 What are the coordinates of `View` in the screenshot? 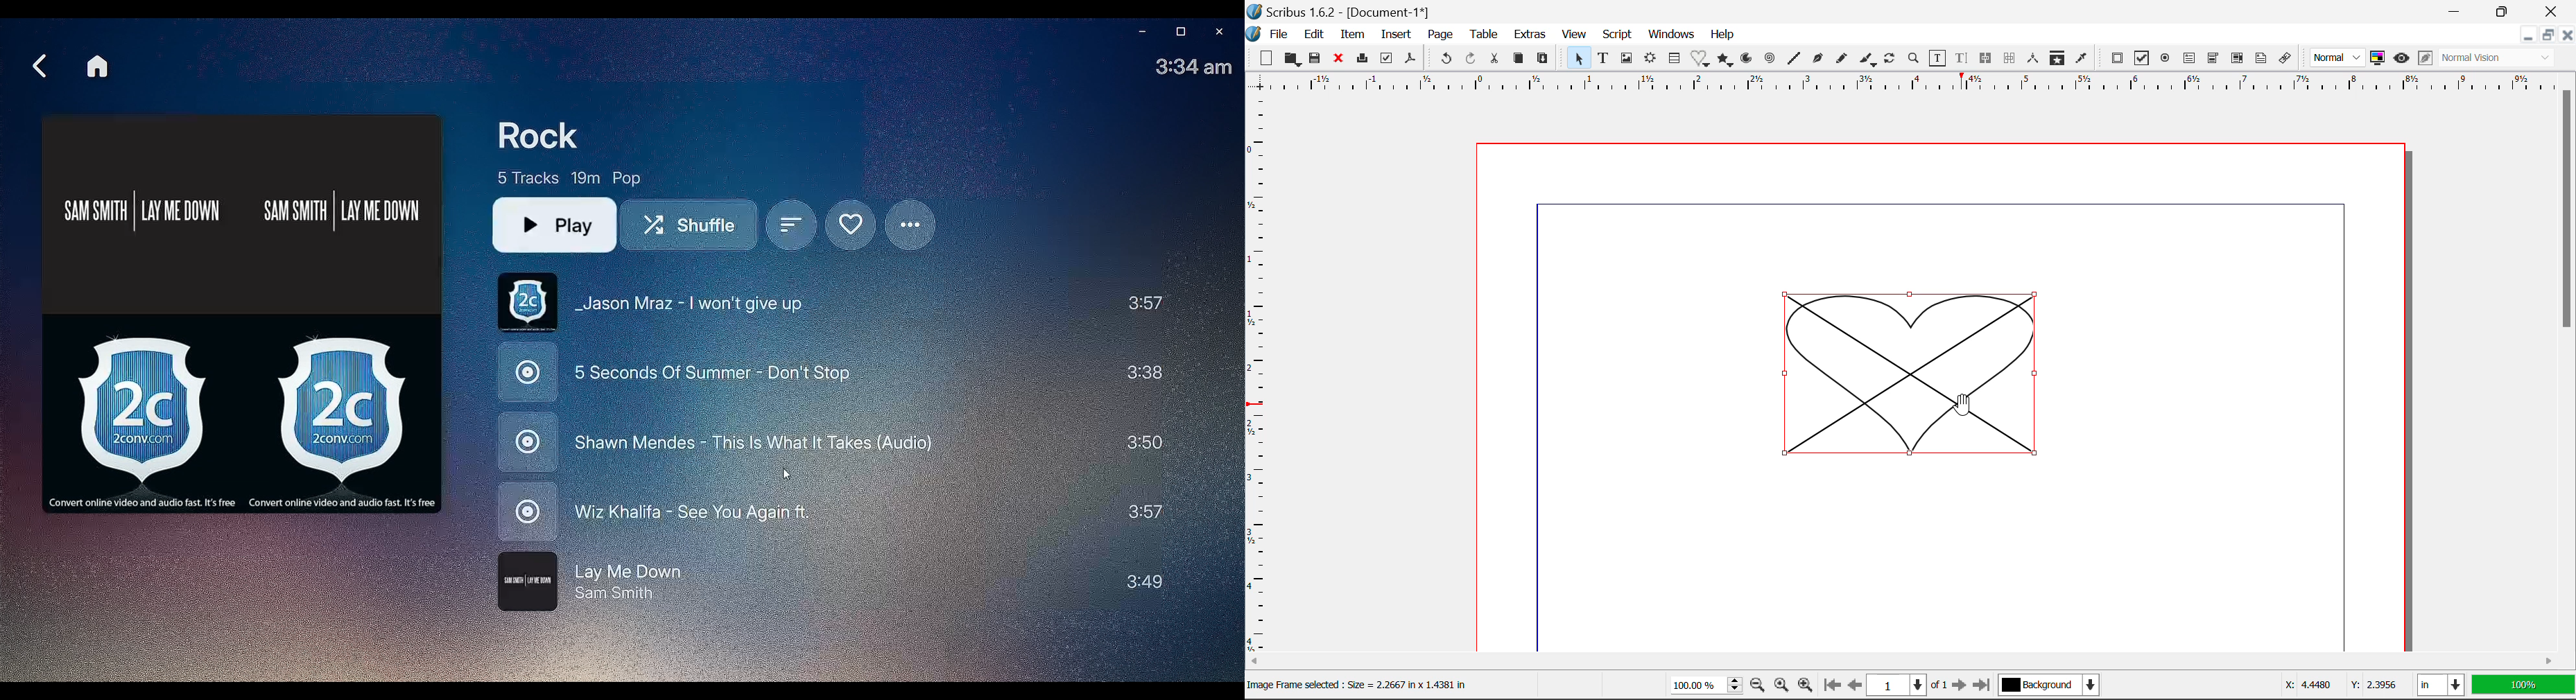 It's located at (1575, 36).